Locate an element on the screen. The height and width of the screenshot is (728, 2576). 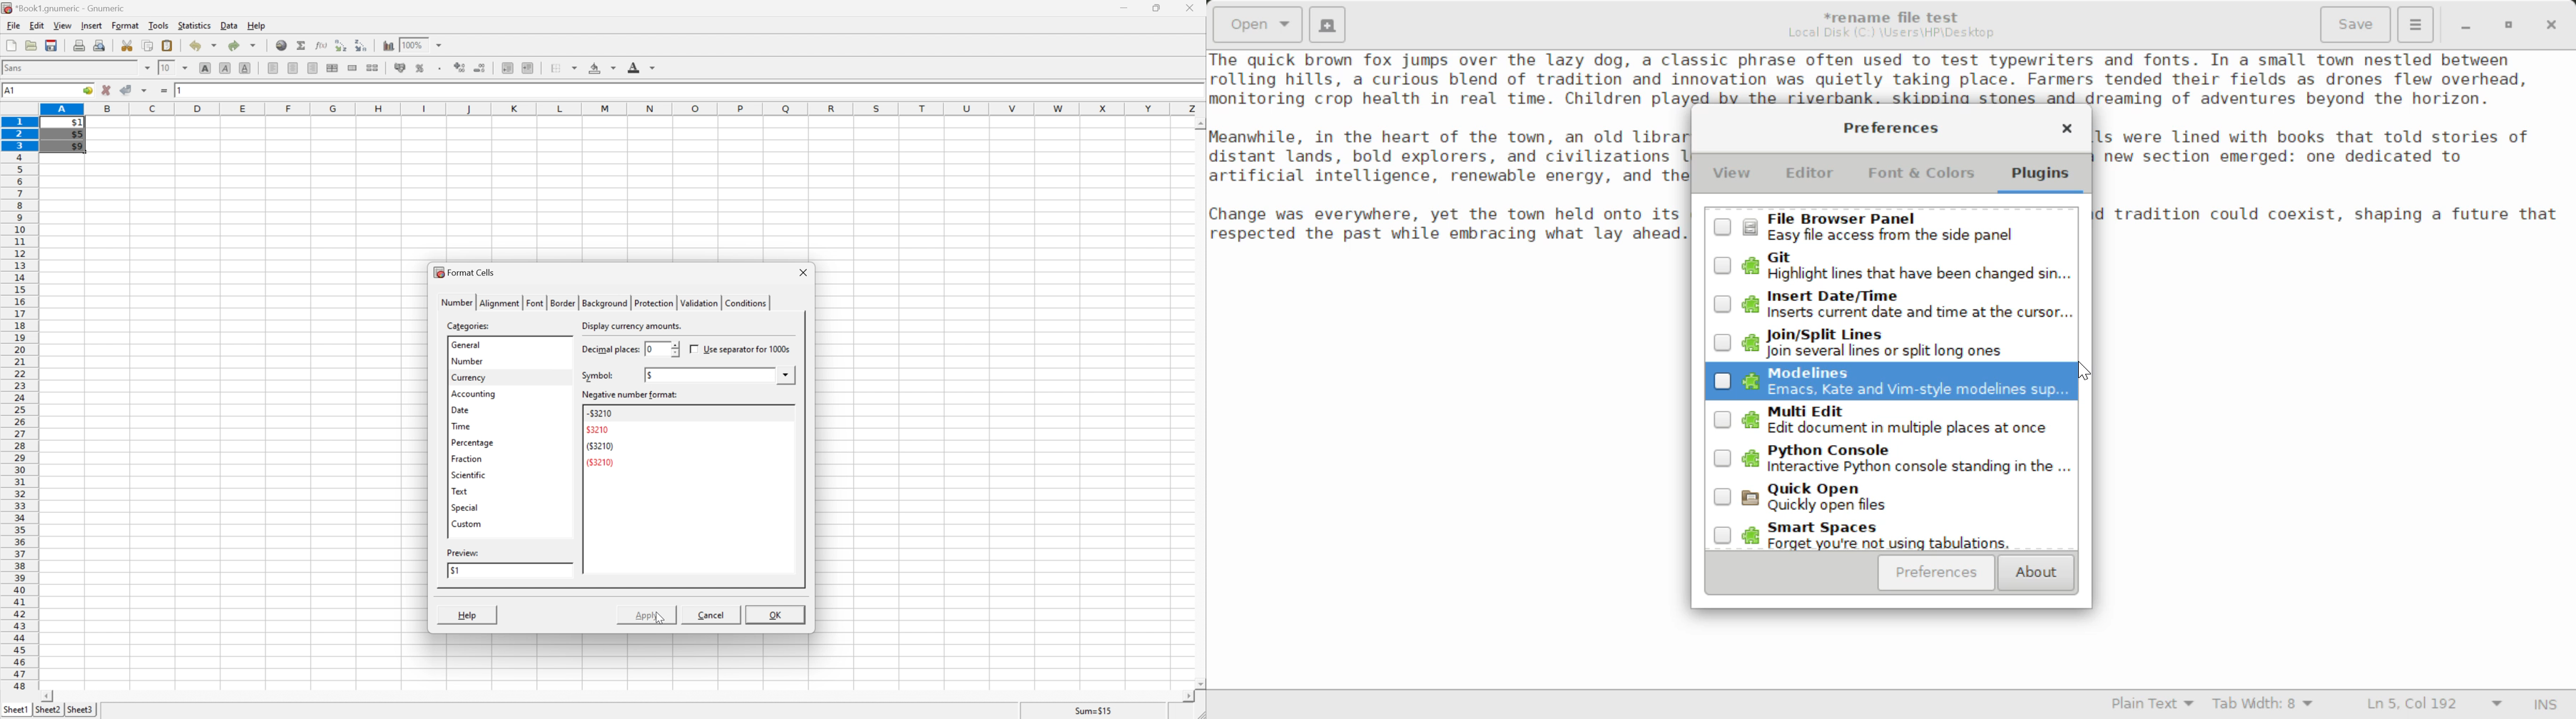
Create New Document is located at coordinates (1326, 23).